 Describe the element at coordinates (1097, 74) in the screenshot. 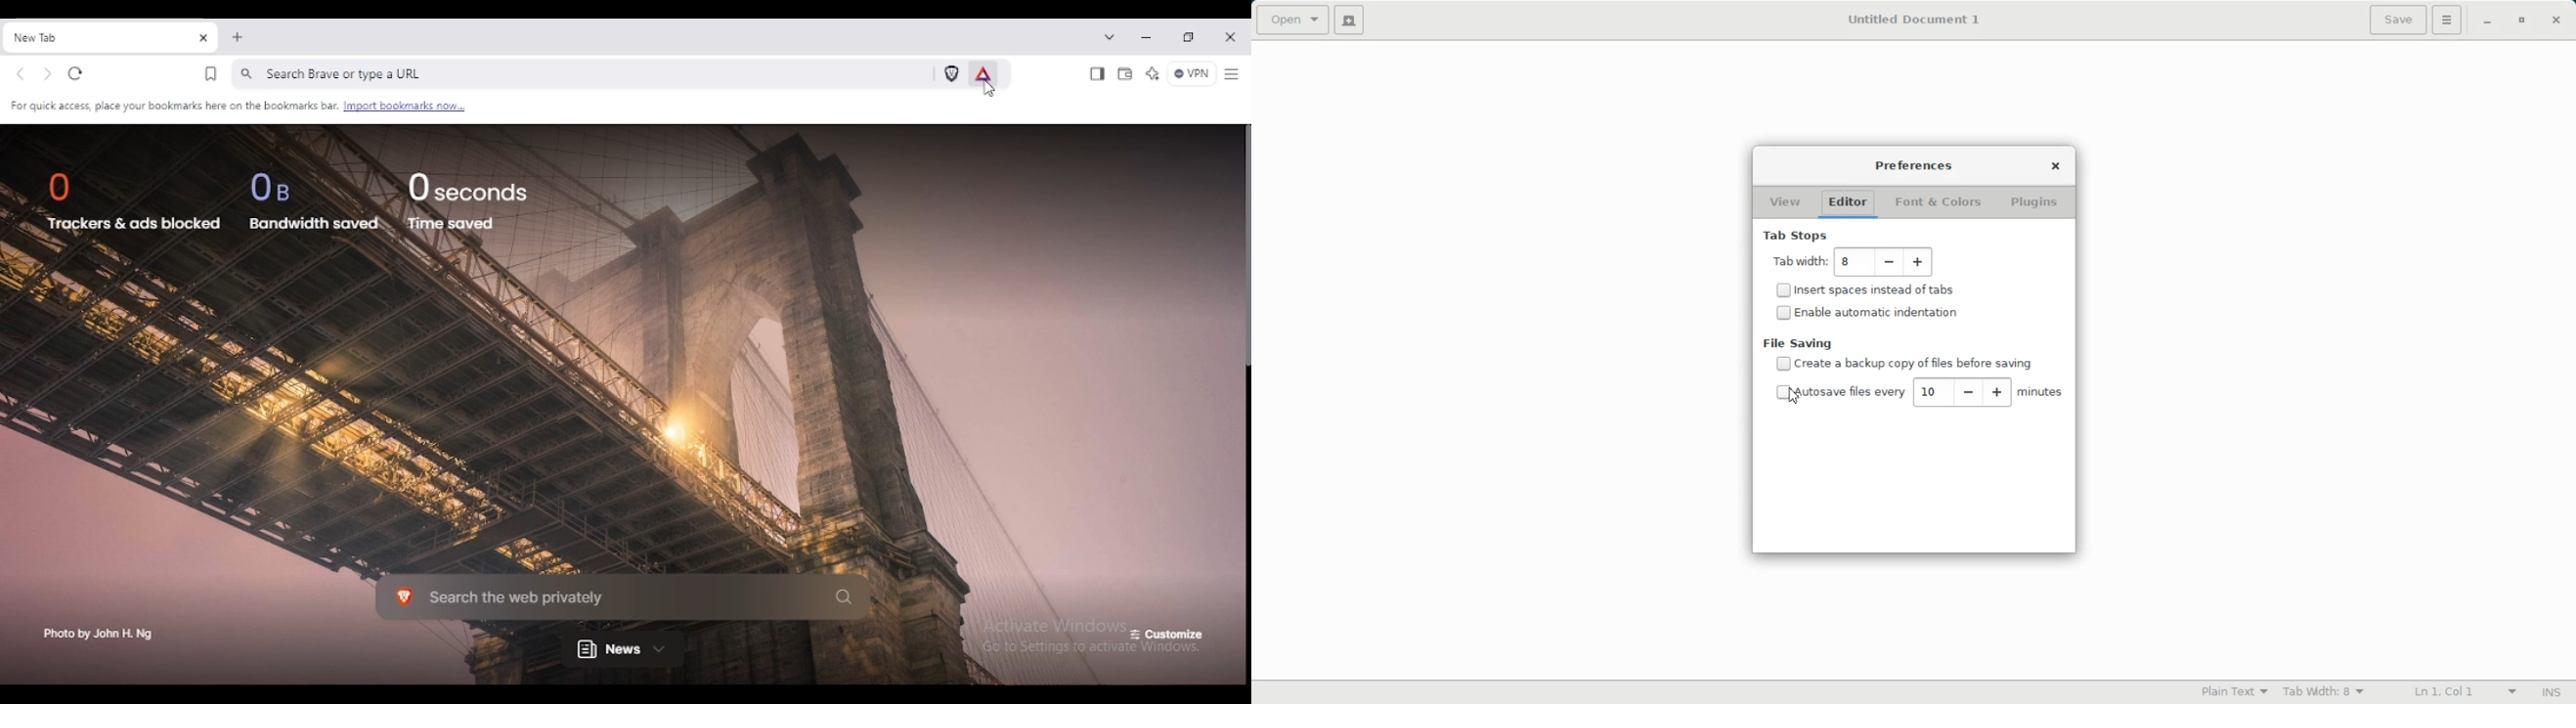

I see `show sidebar` at that location.